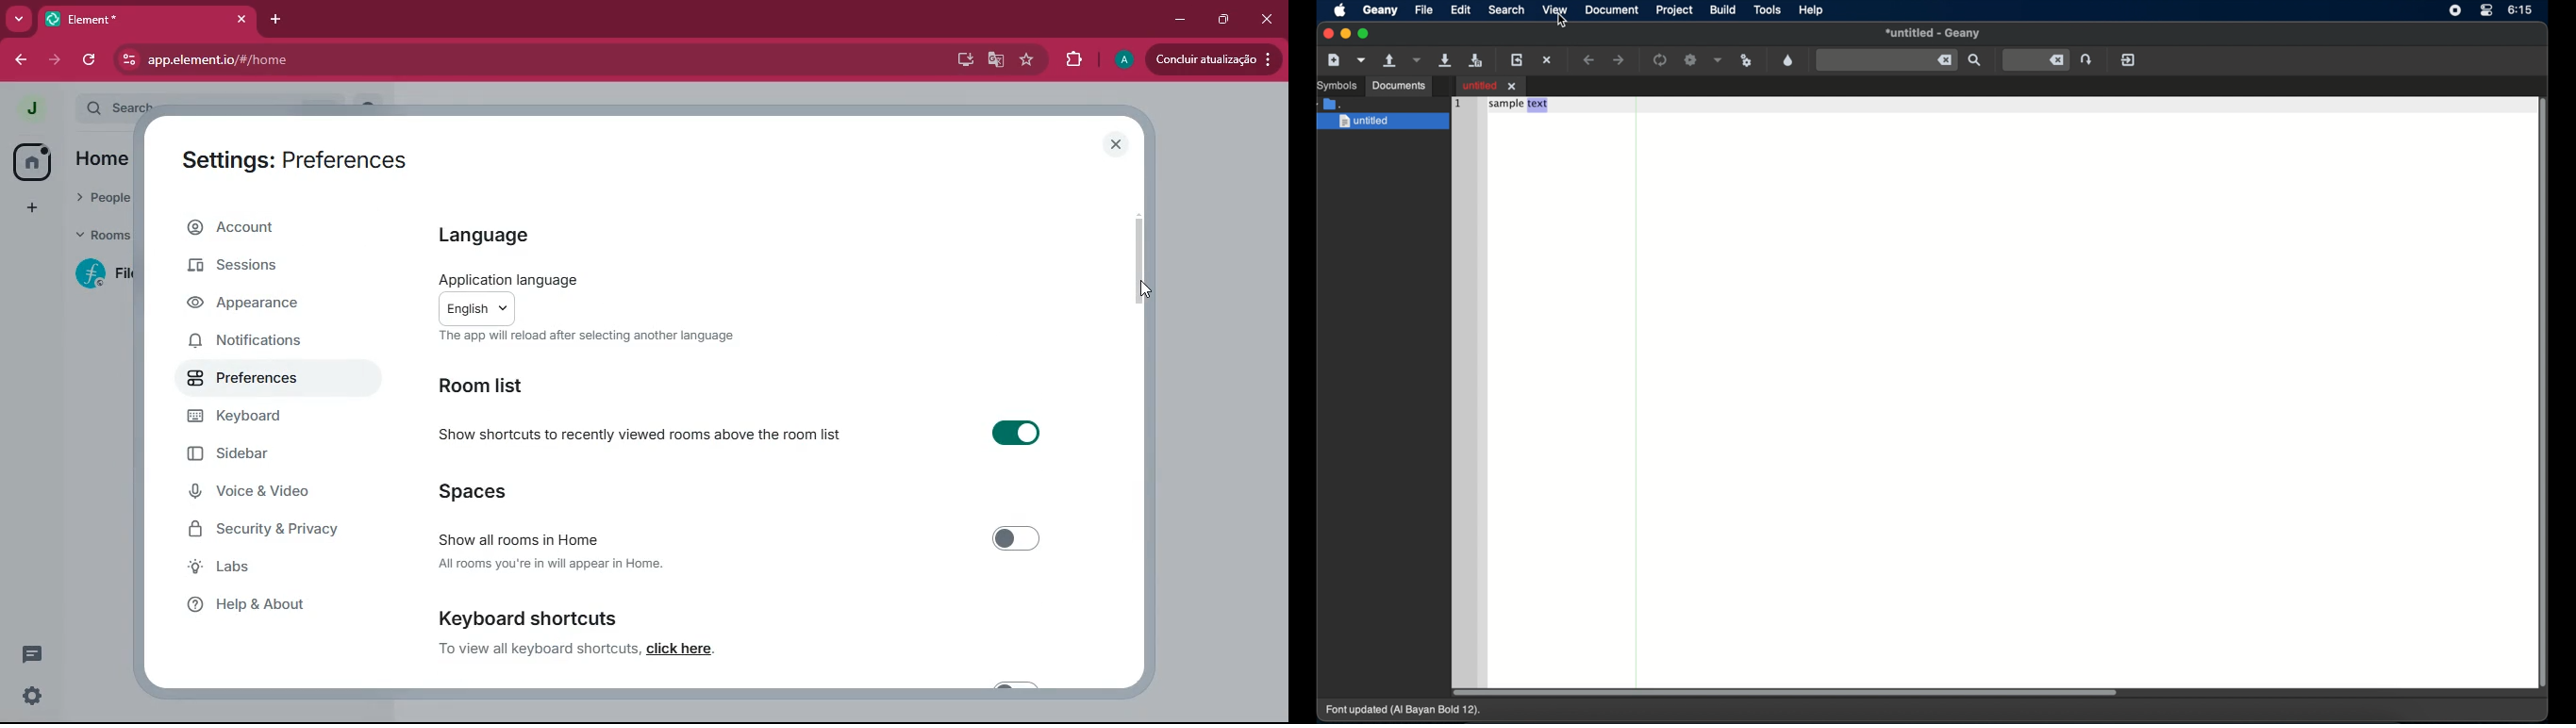 This screenshot has width=2576, height=728. I want to click on show all rooms in home, so click(517, 539).